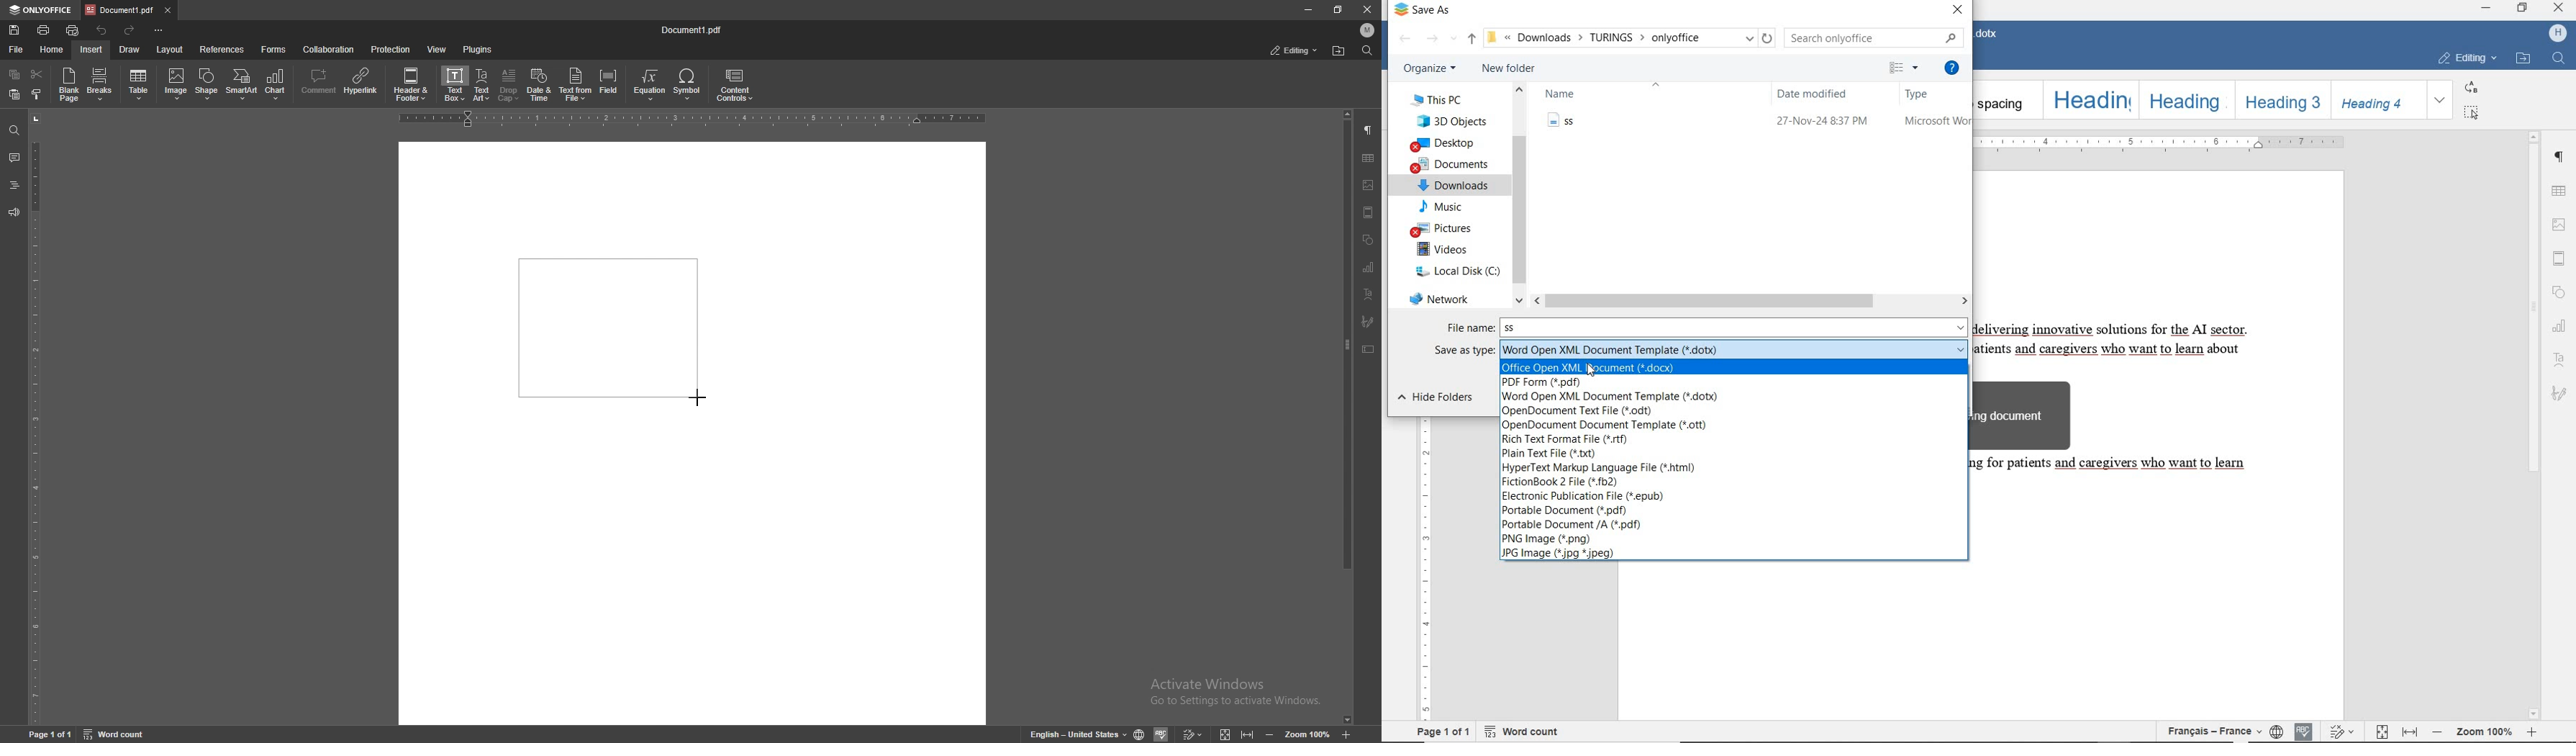 The width and height of the screenshot is (2576, 756). Describe the element at coordinates (2345, 730) in the screenshot. I see `TRACK CHANGES` at that location.